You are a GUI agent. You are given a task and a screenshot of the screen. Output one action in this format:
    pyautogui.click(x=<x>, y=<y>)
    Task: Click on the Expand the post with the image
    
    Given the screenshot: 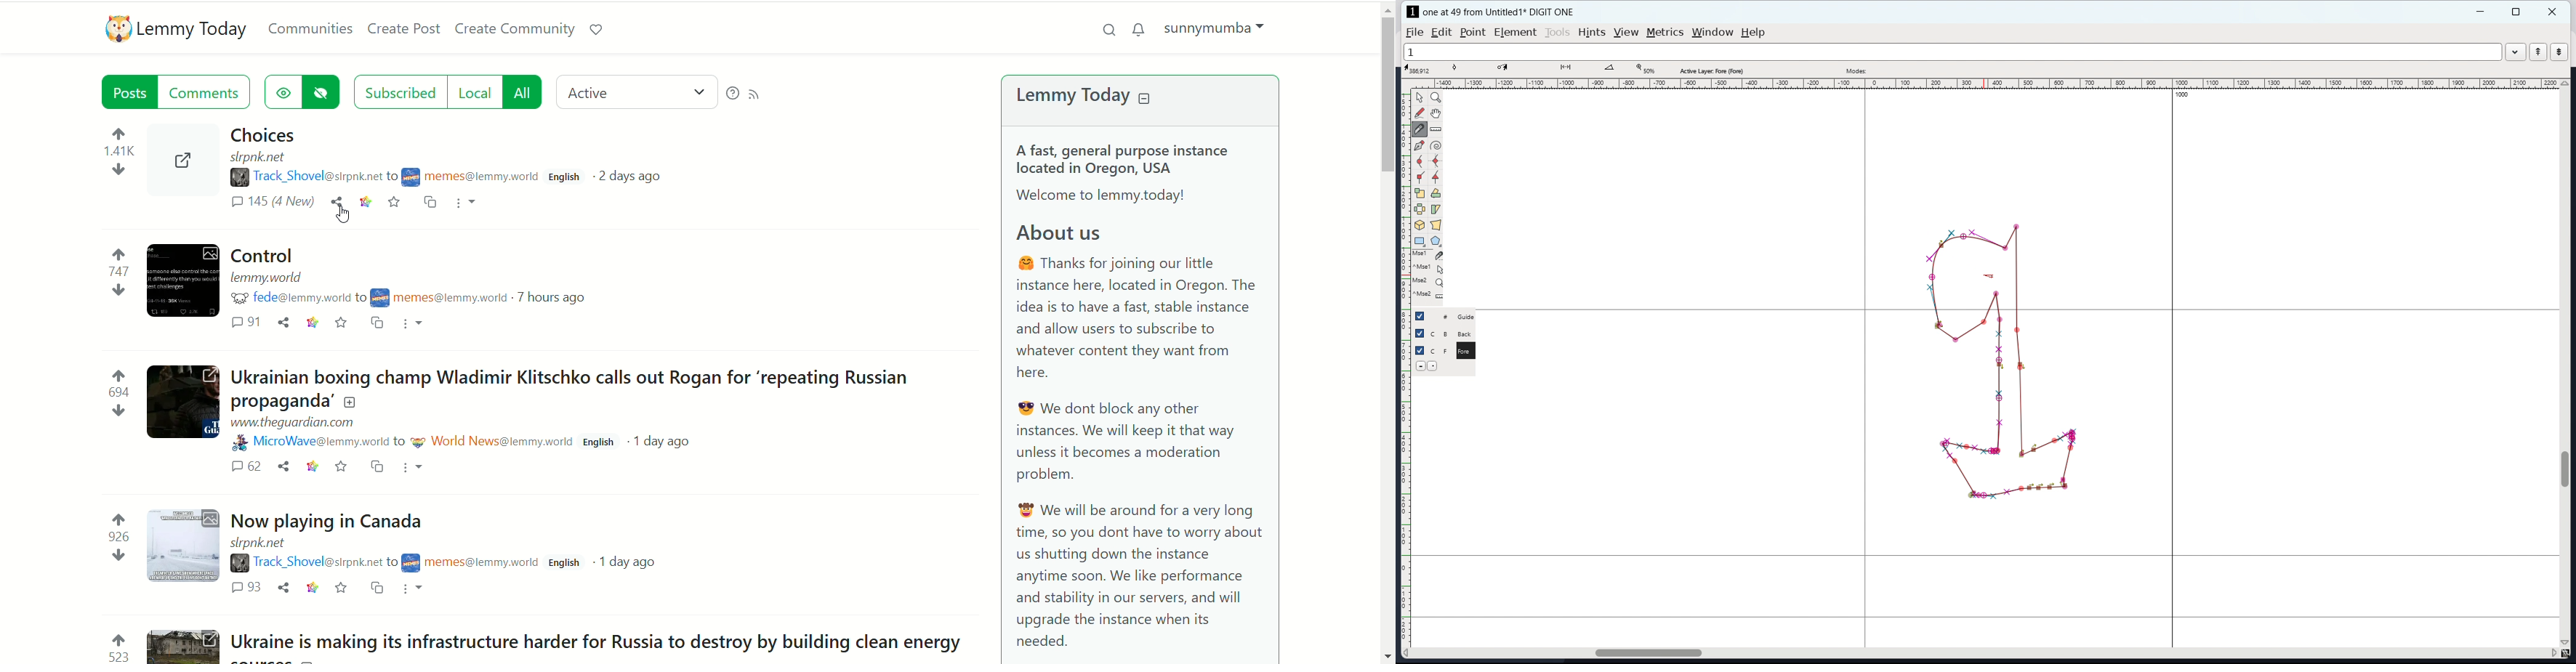 What is the action you would take?
    pyautogui.click(x=183, y=644)
    